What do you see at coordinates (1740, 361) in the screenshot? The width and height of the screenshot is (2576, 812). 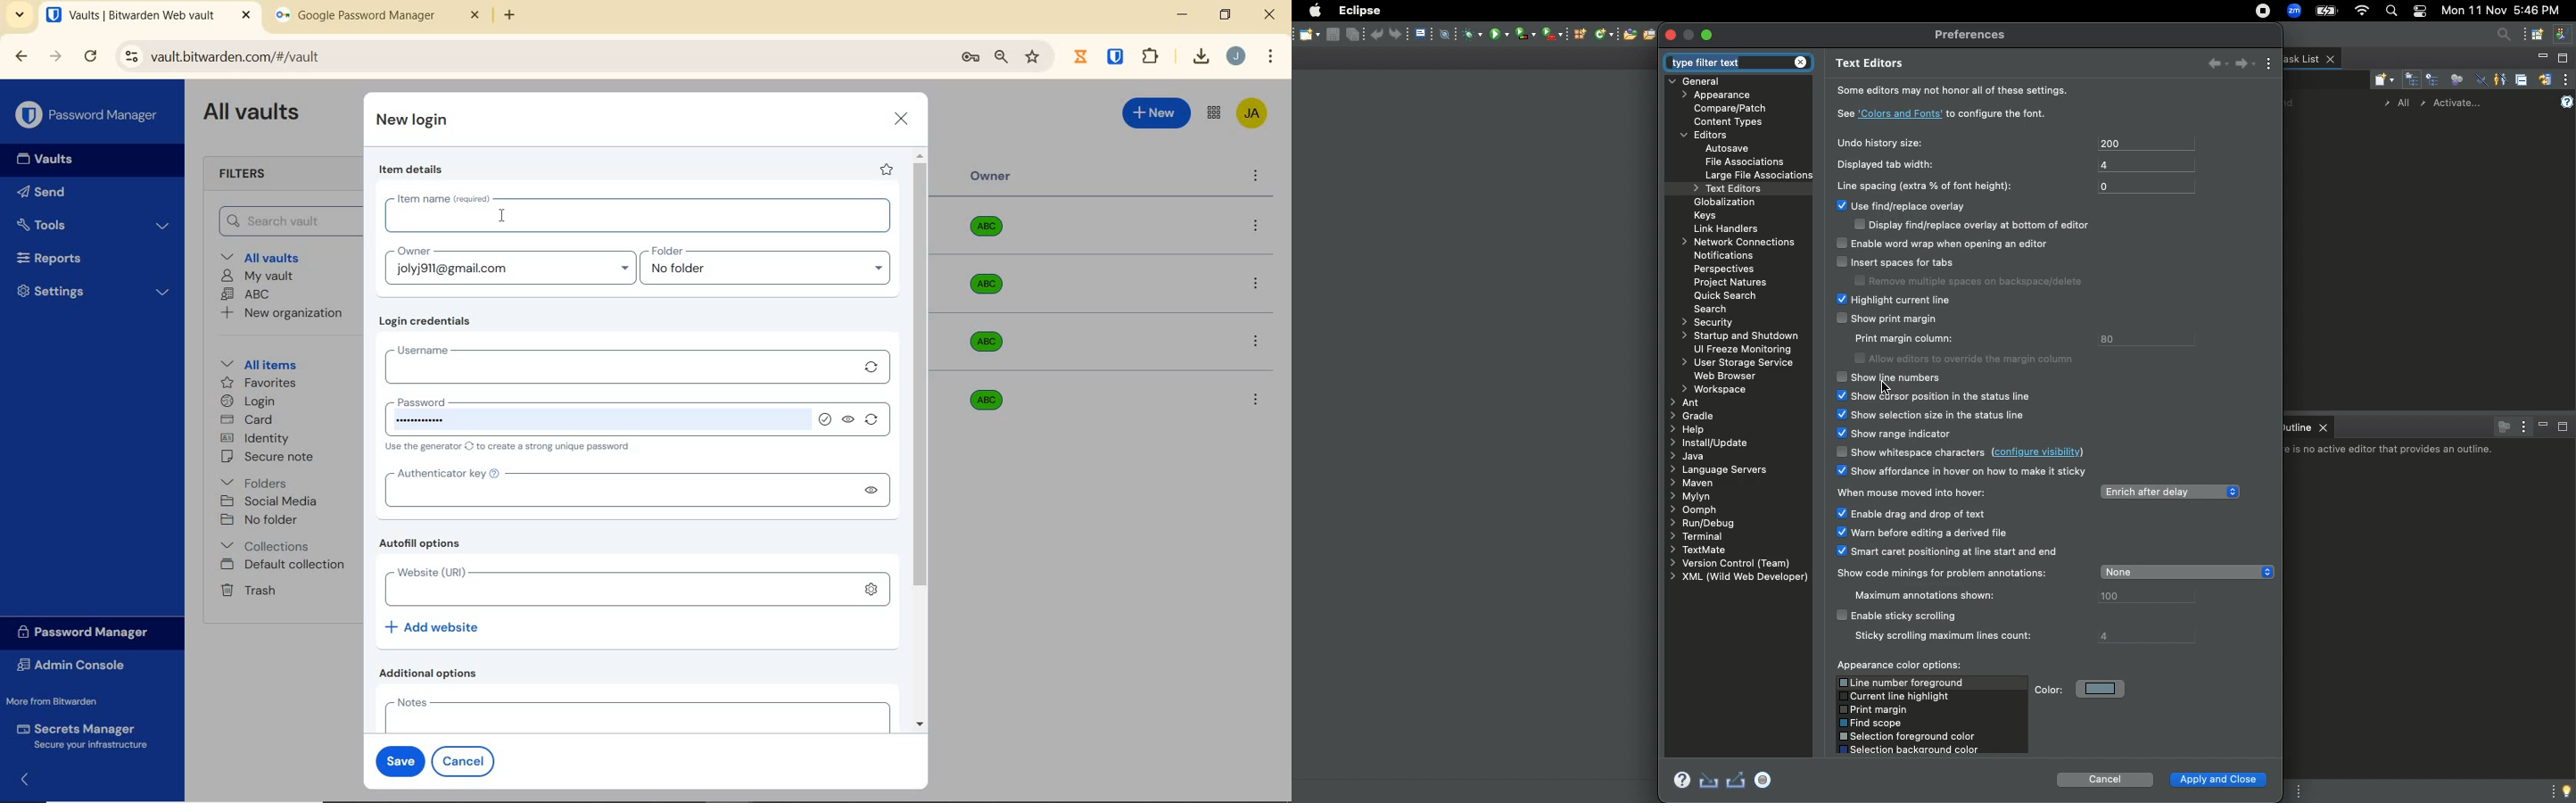 I see `User storage service` at bounding box center [1740, 361].